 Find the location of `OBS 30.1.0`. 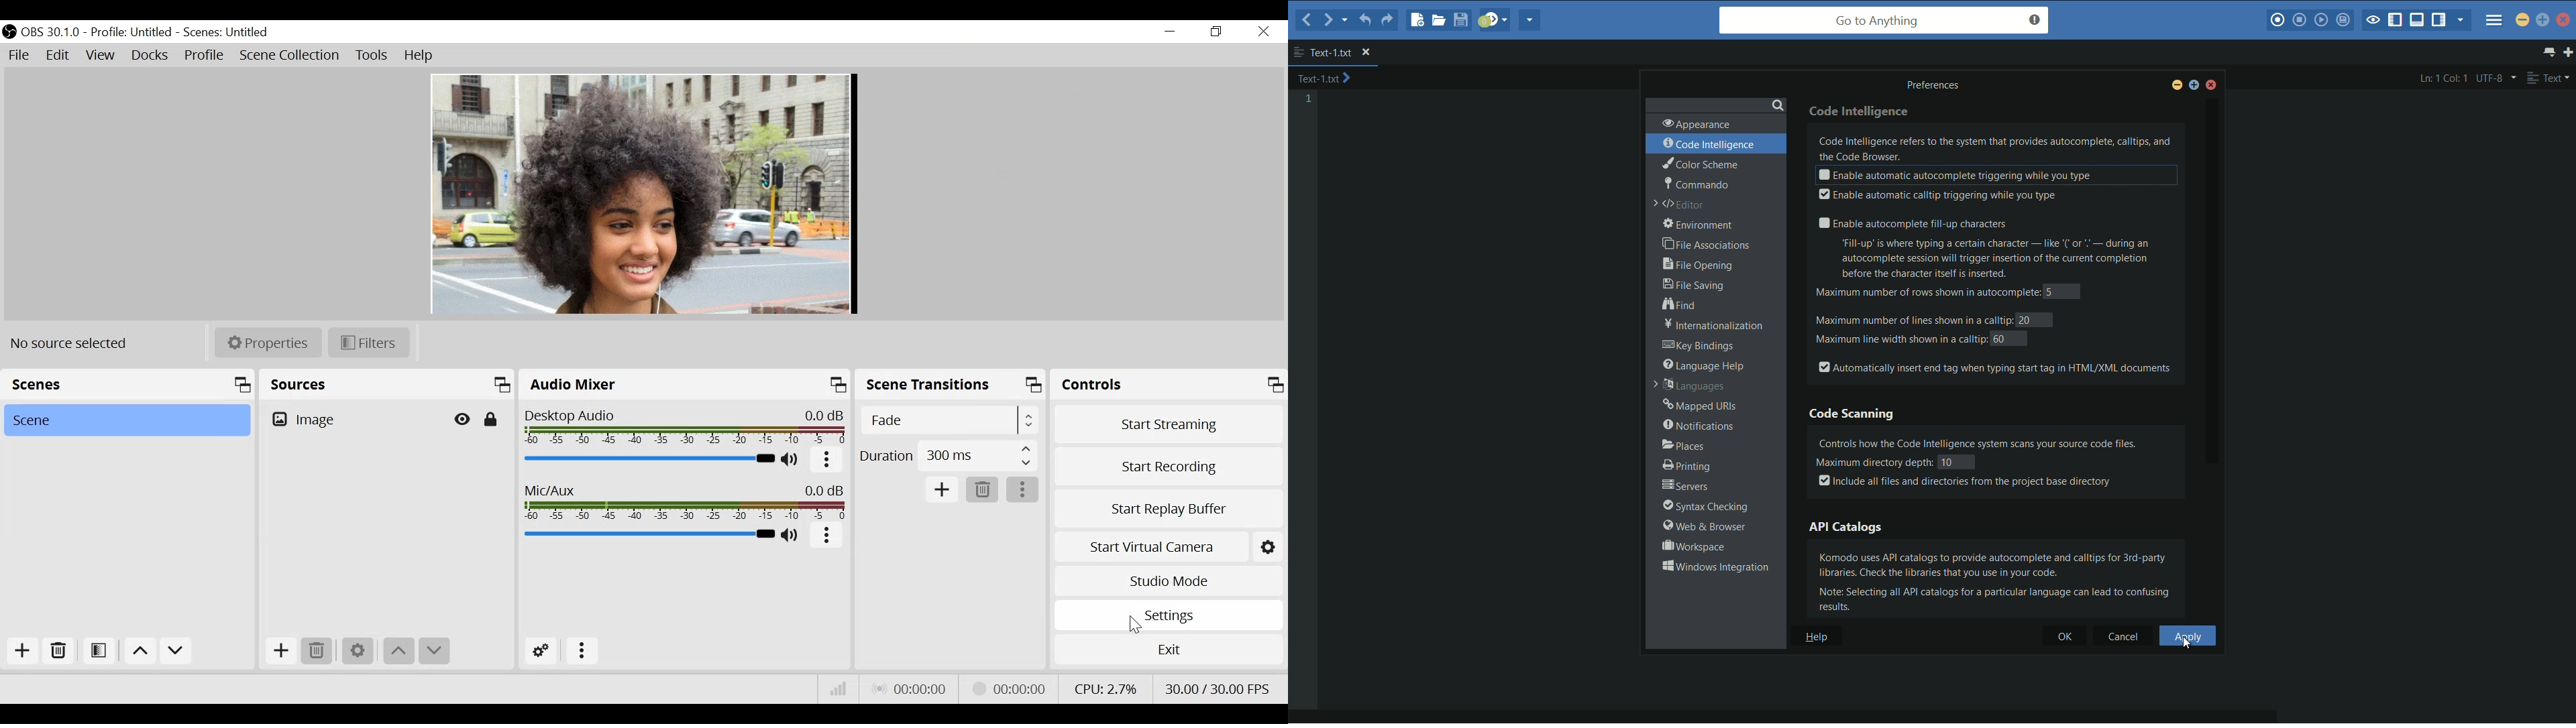

OBS 30.1.0 is located at coordinates (50, 32).